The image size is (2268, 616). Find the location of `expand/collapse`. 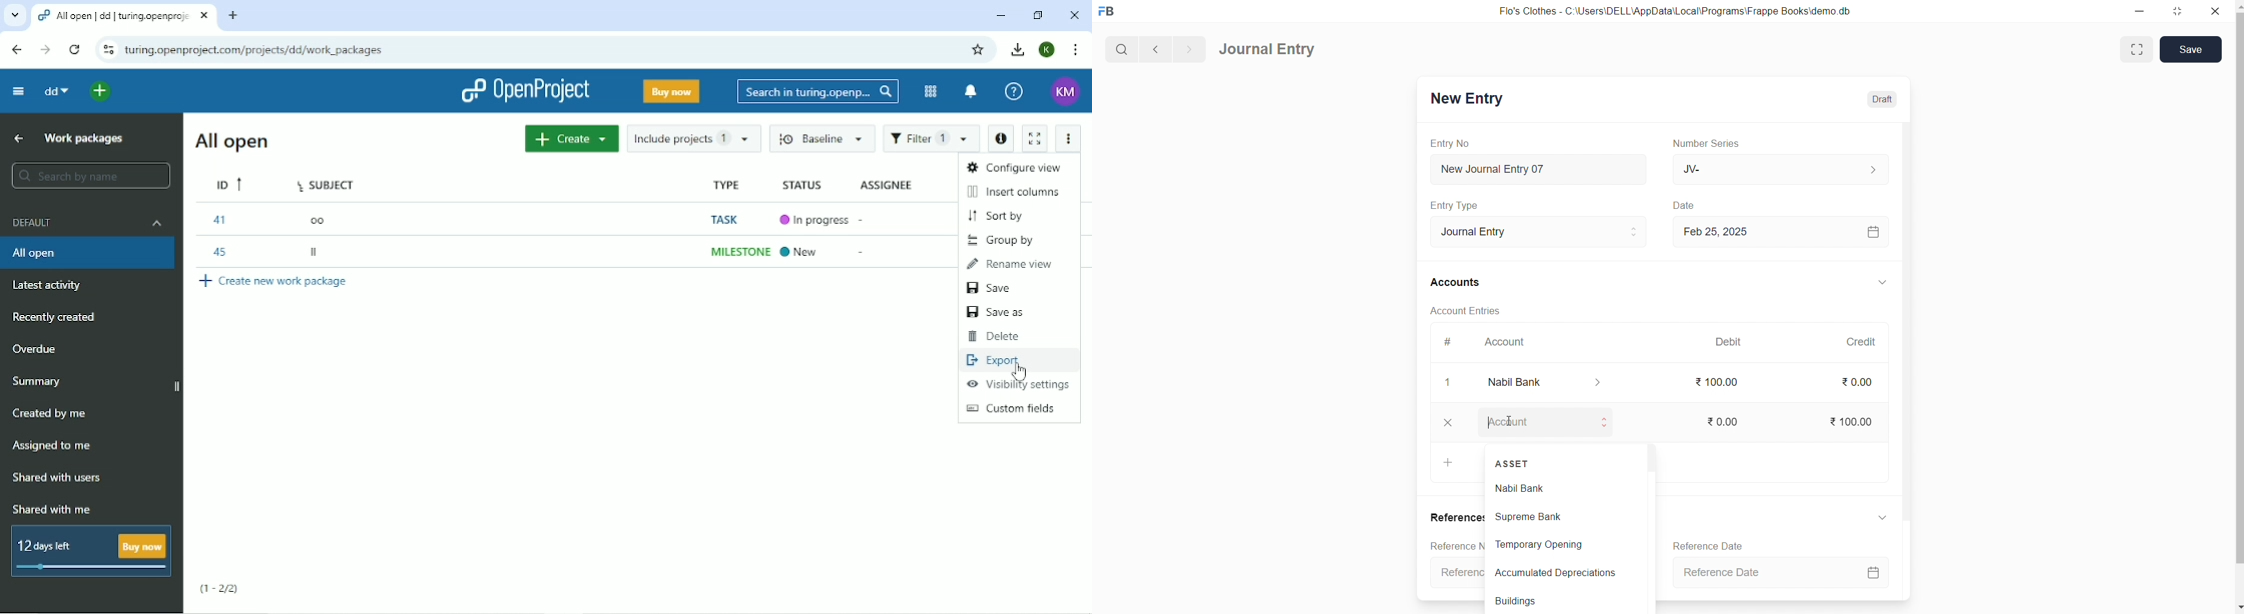

expand/collapse is located at coordinates (1884, 283).